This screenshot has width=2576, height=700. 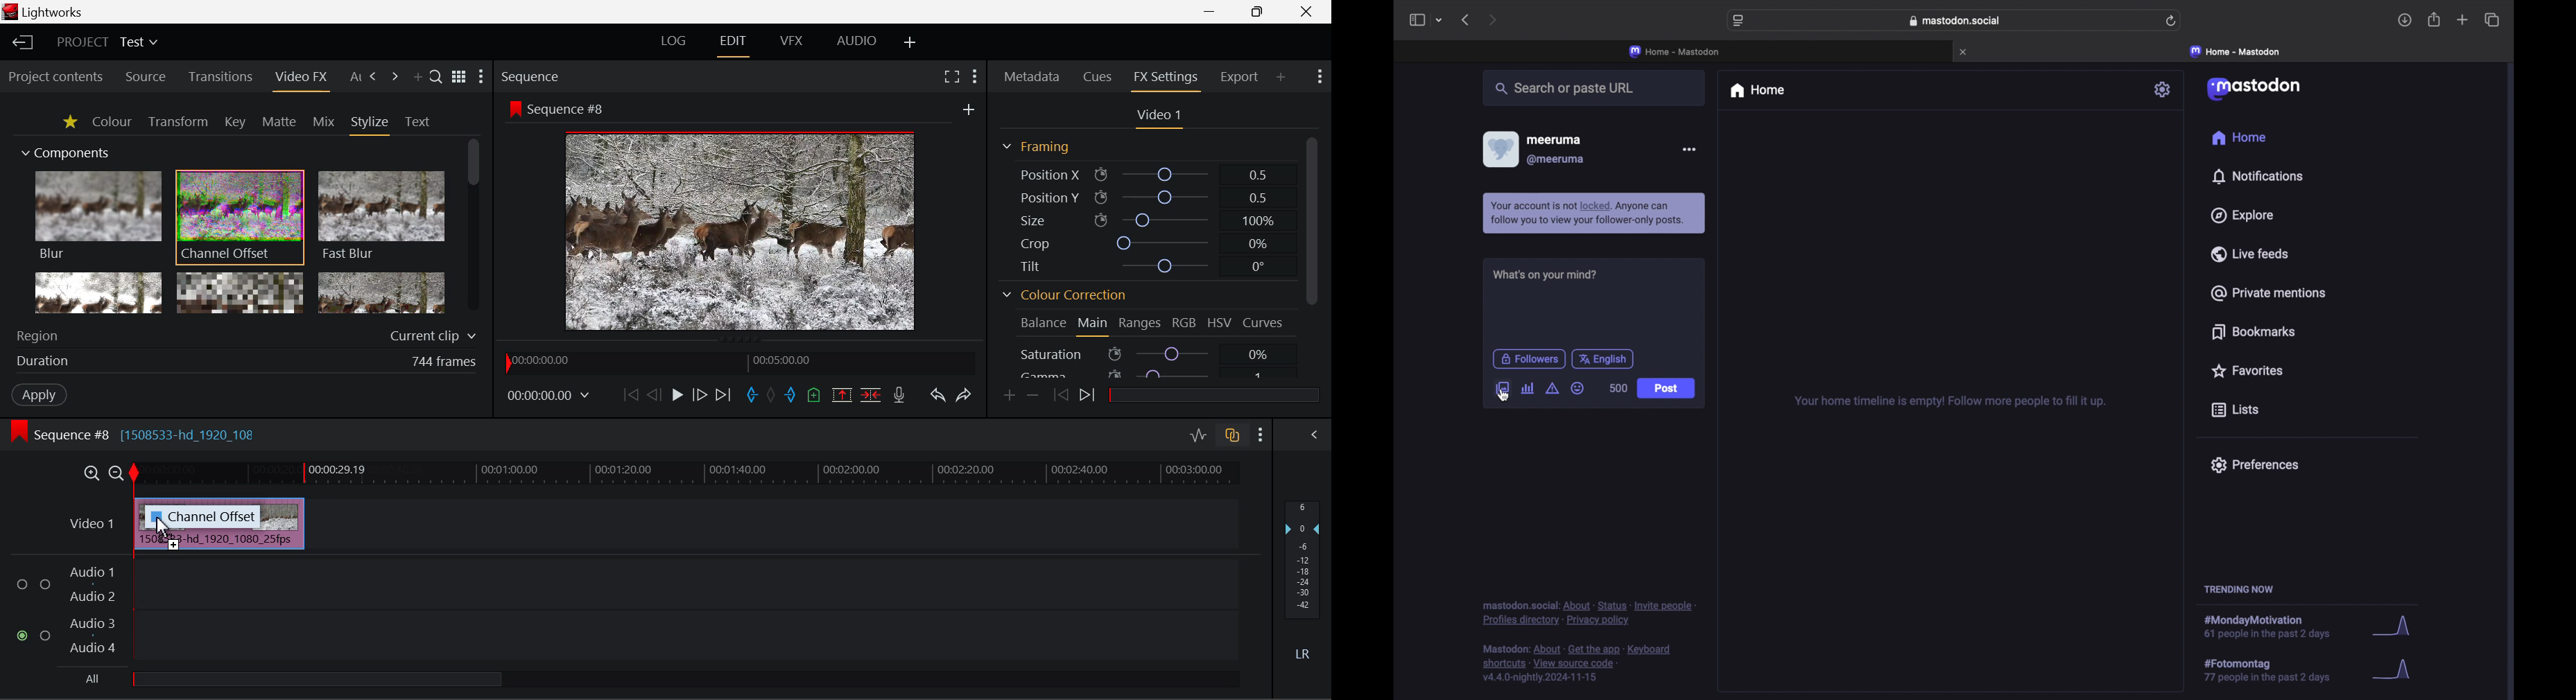 I want to click on Add Panel, so click(x=417, y=78).